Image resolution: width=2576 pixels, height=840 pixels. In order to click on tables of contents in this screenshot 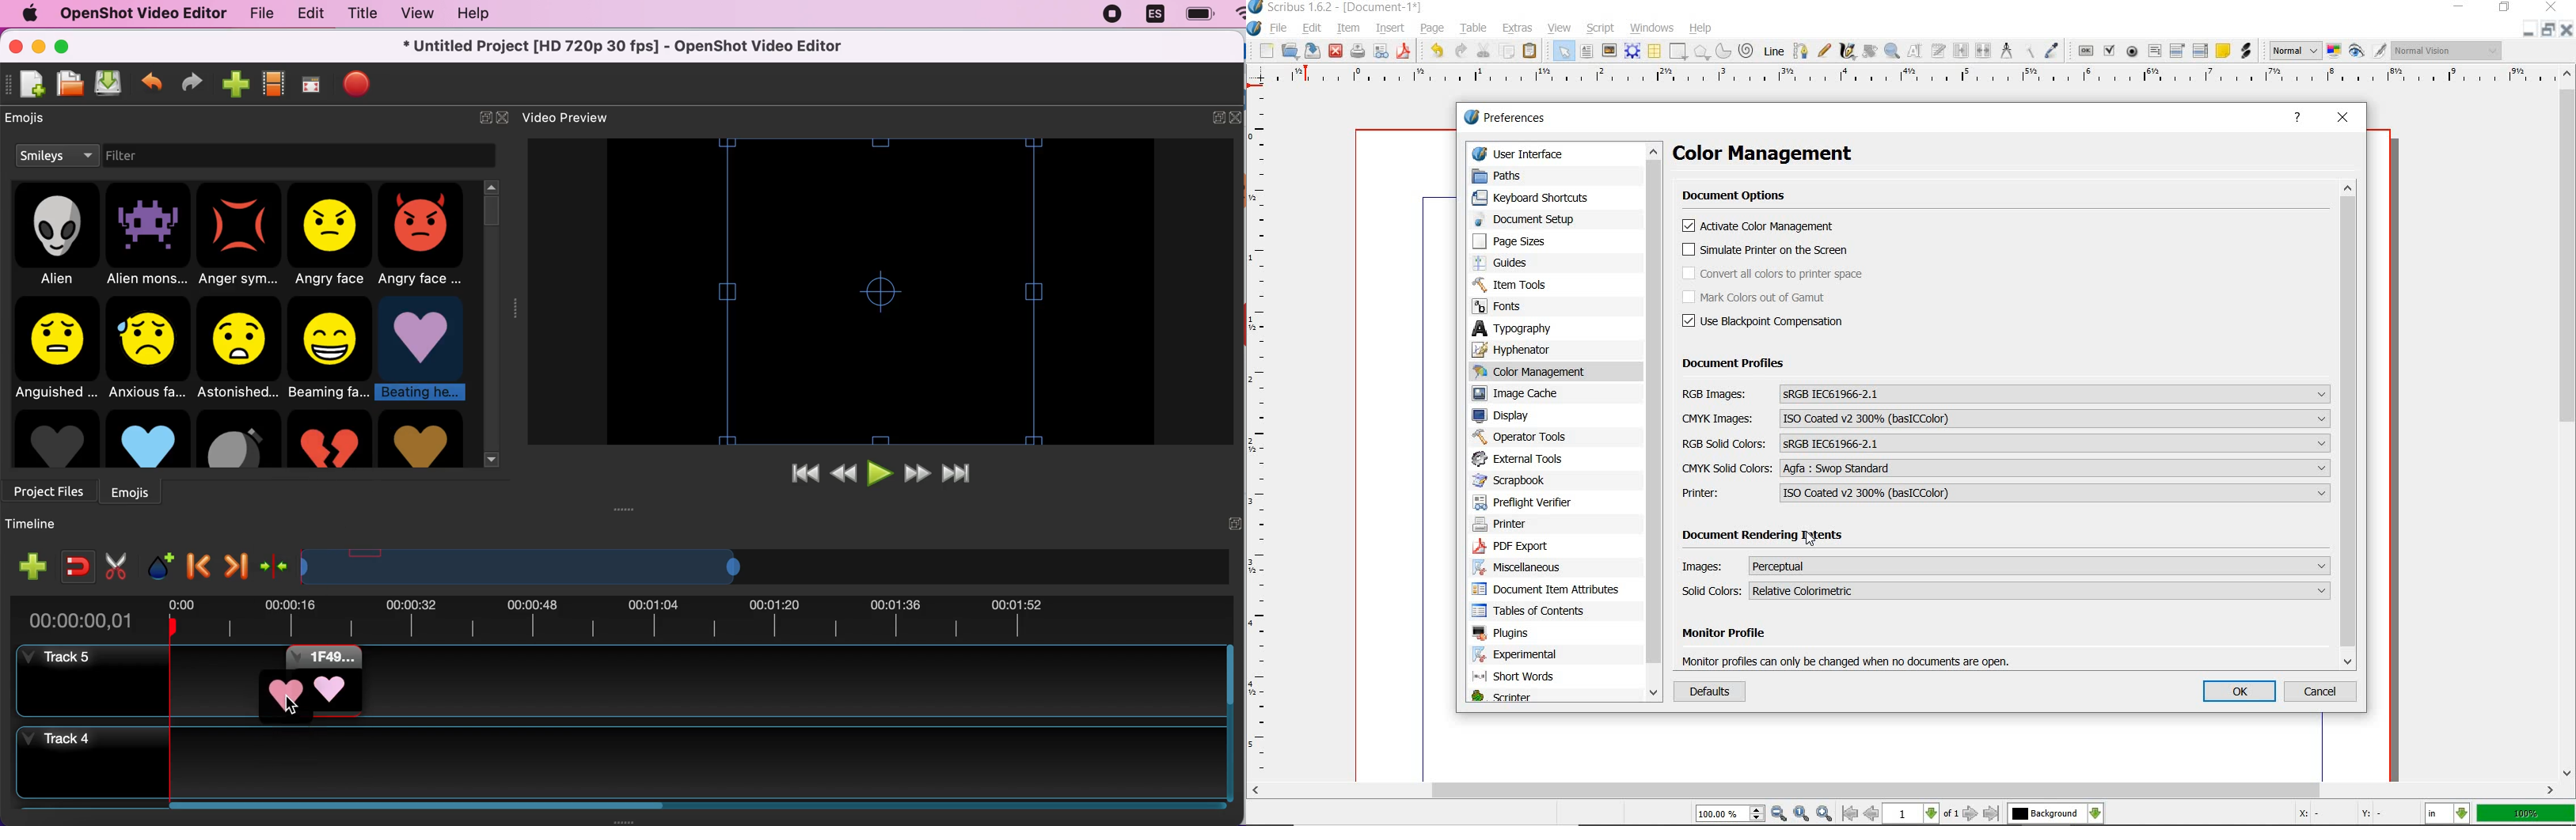, I will do `click(1541, 611)`.